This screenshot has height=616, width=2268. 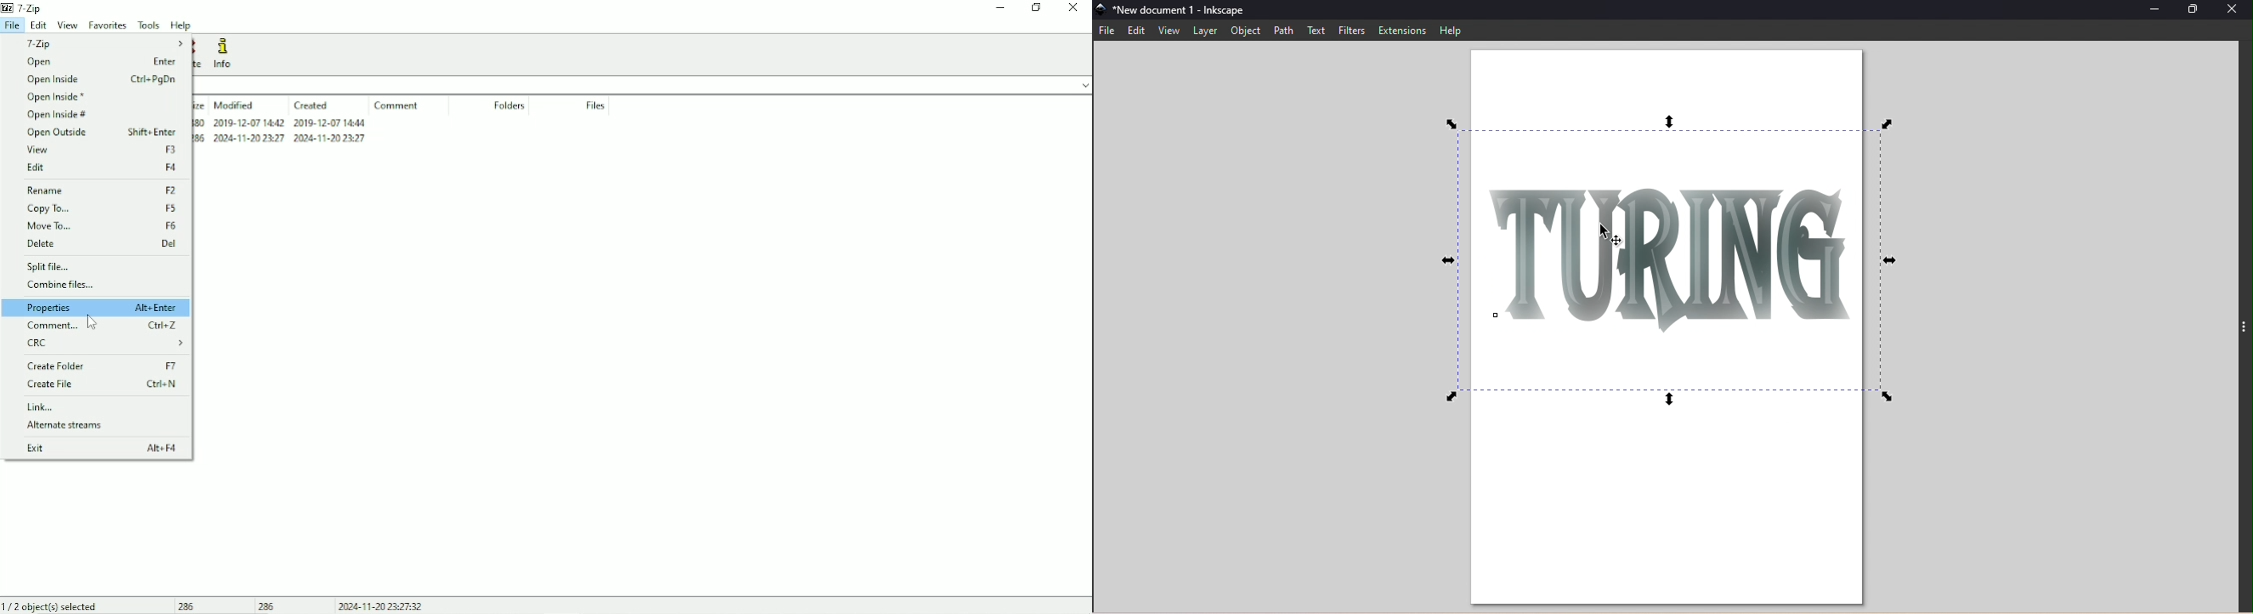 What do you see at coordinates (1349, 31) in the screenshot?
I see `Filters` at bounding box center [1349, 31].